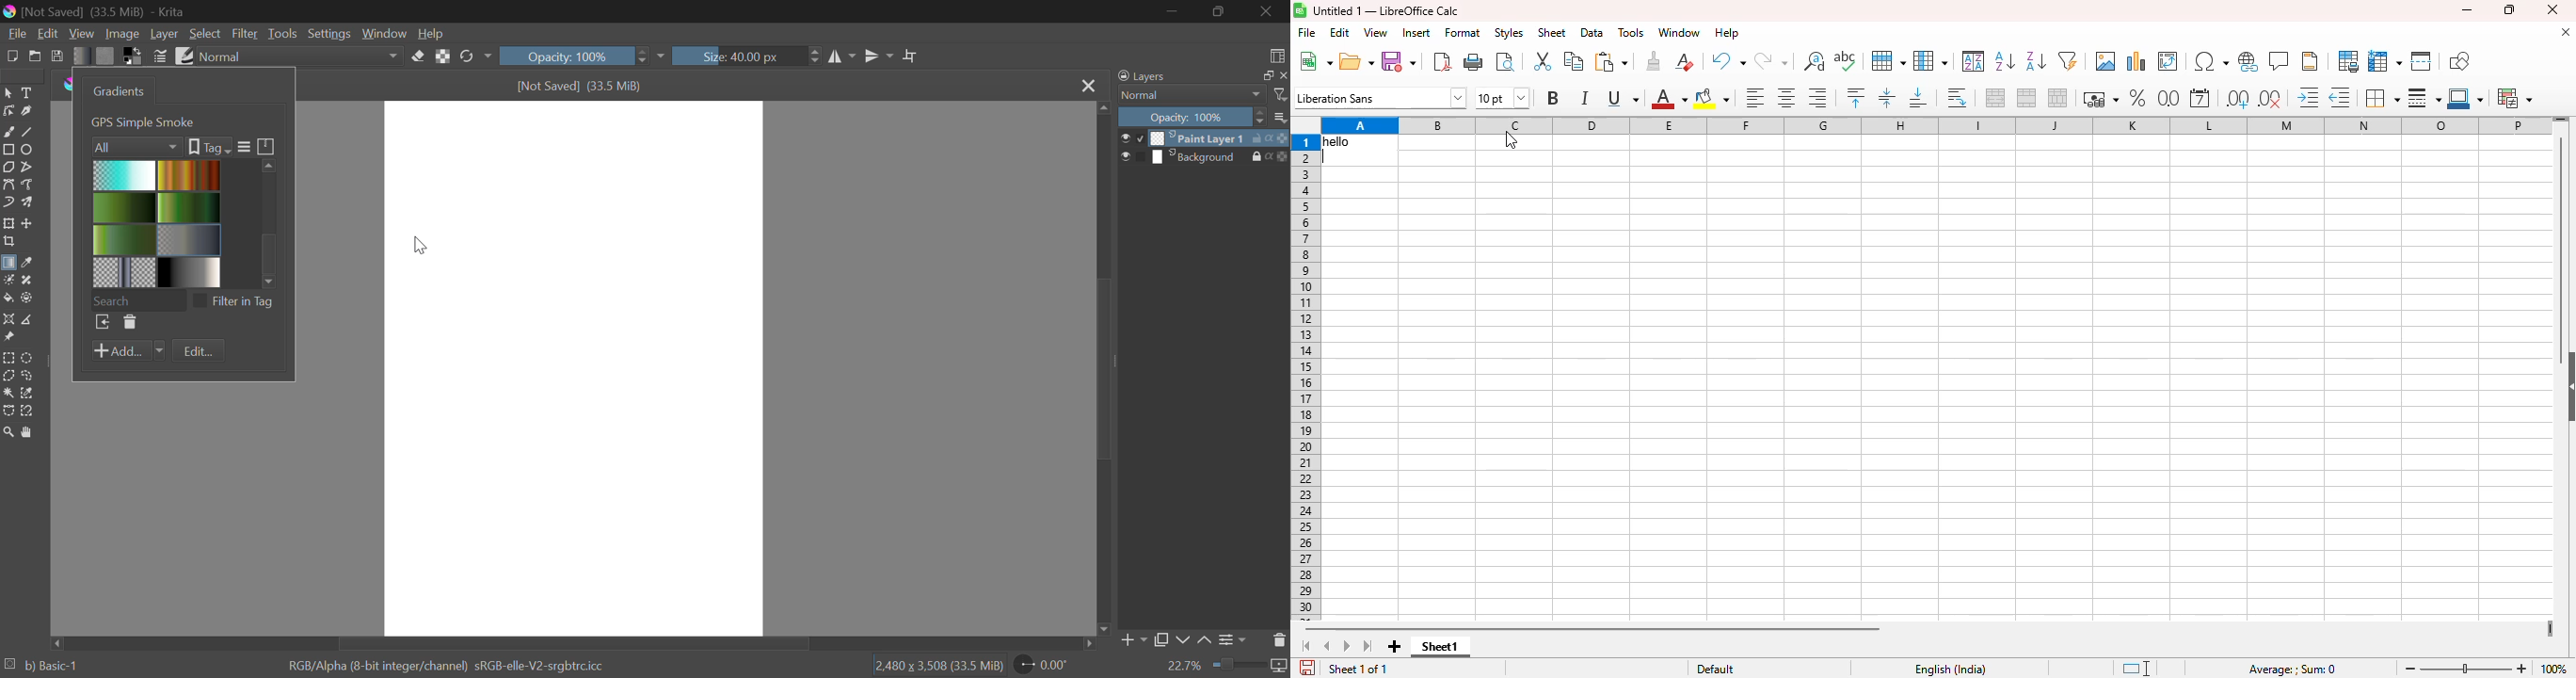 This screenshot has height=700, width=2576. Describe the element at coordinates (577, 366) in the screenshot. I see `Document Workspace` at that location.